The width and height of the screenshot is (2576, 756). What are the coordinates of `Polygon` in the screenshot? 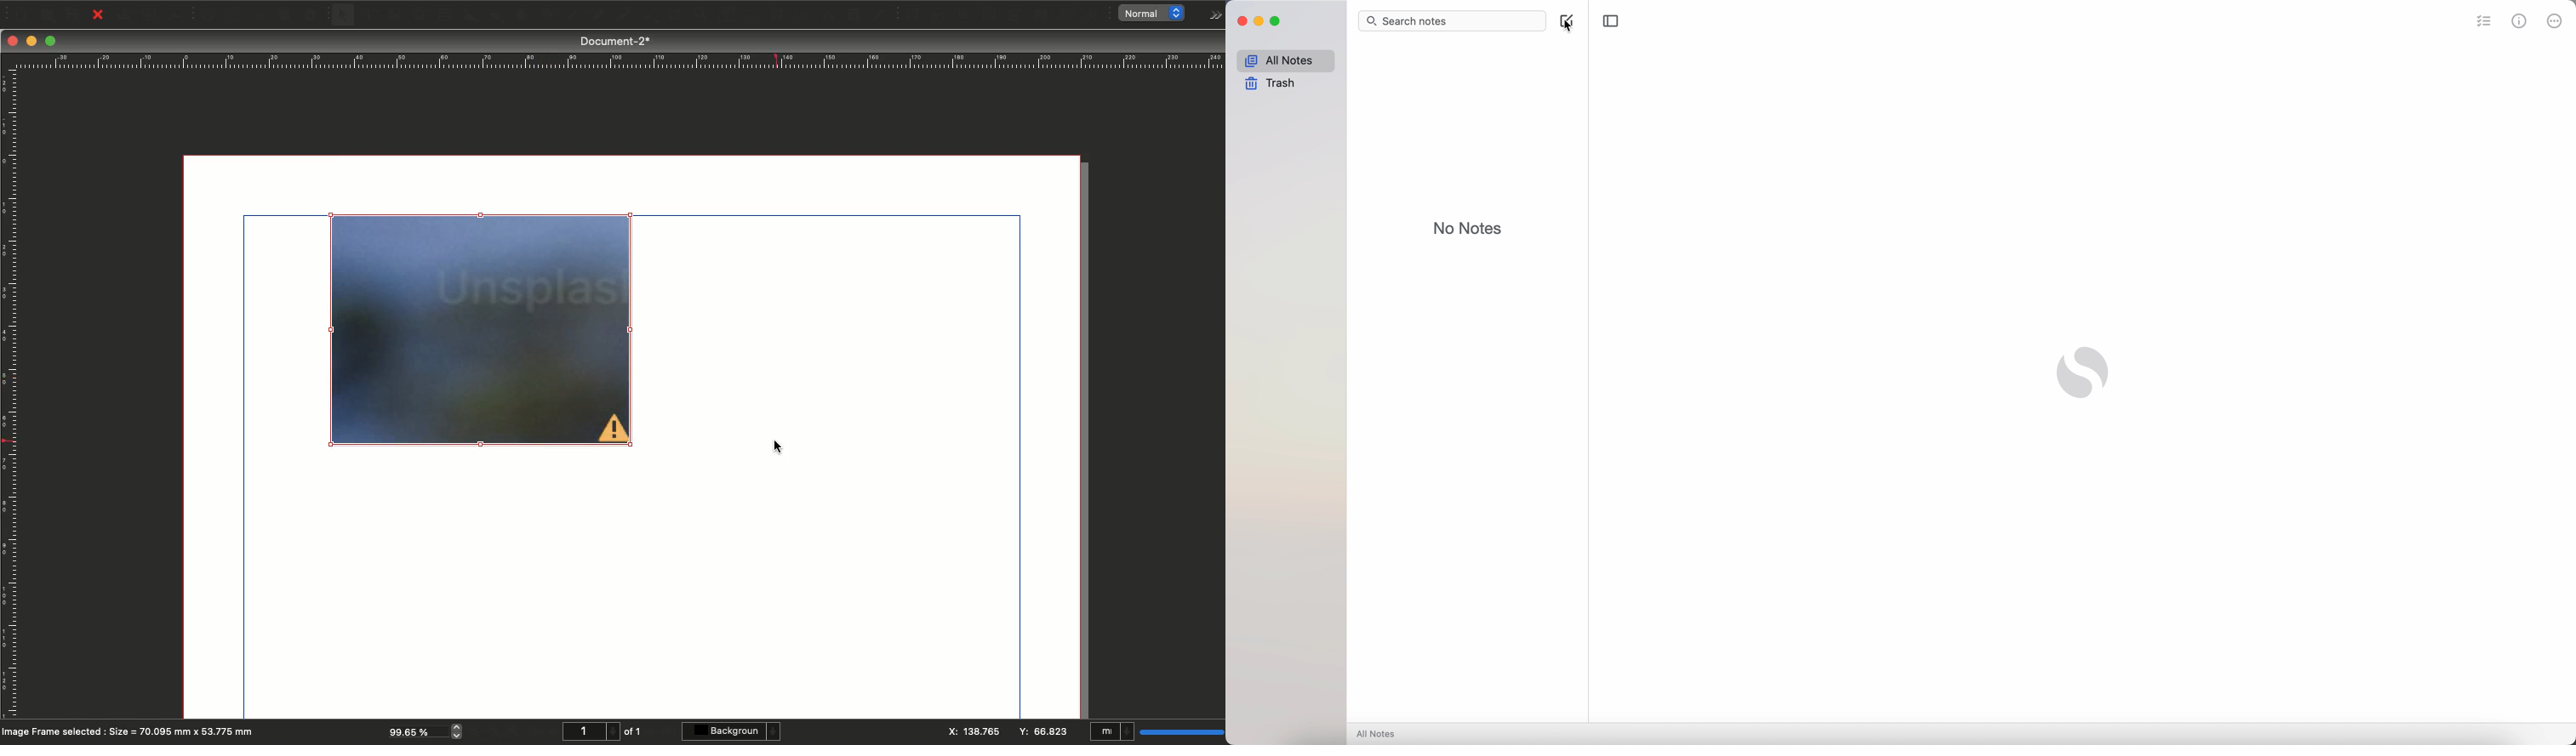 It's located at (496, 16).